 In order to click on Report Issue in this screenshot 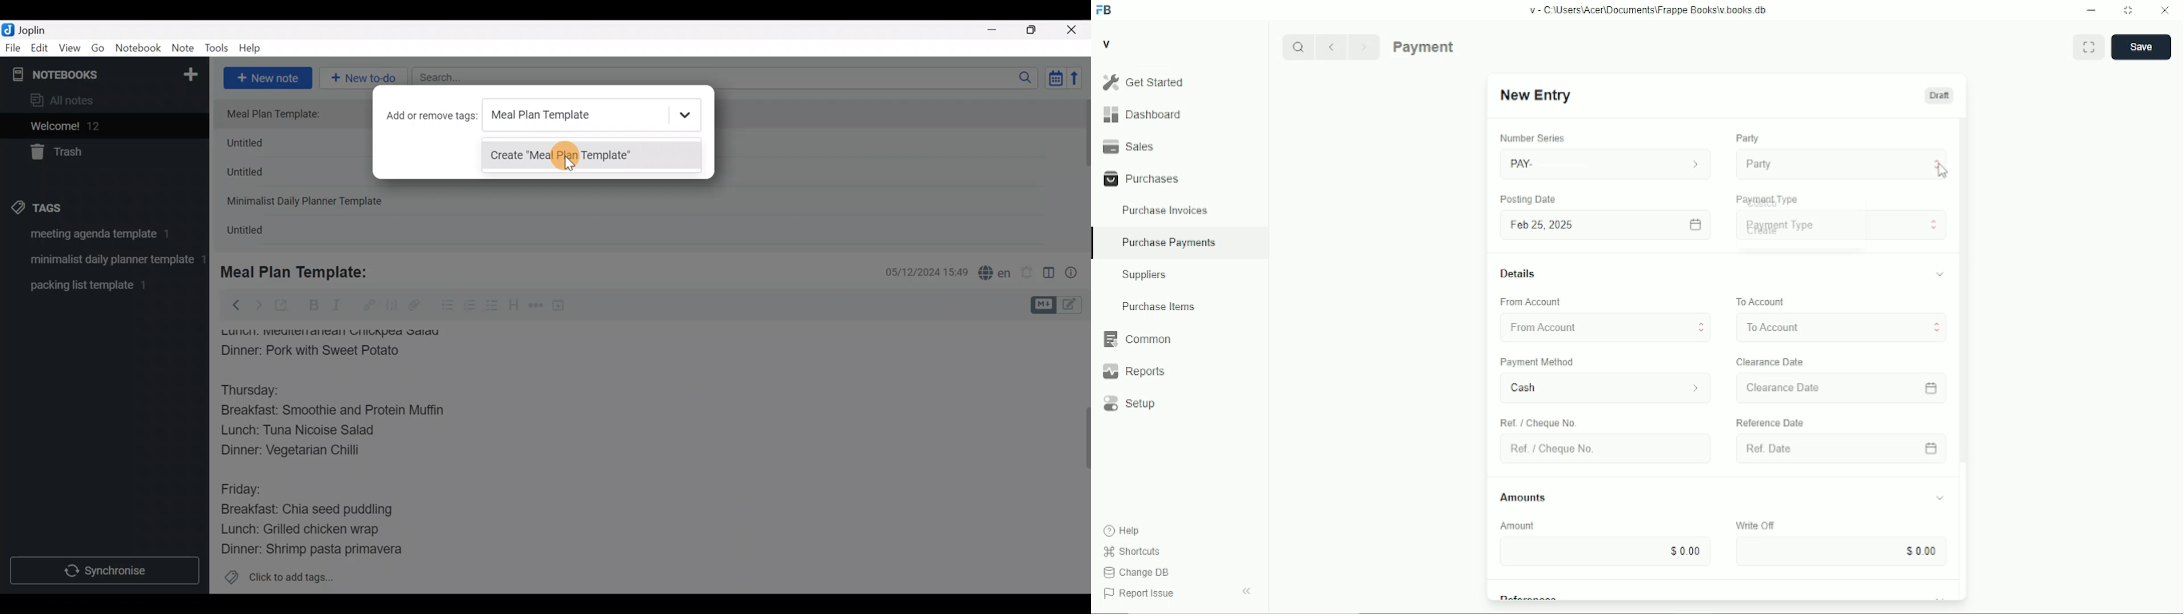, I will do `click(1140, 593)`.